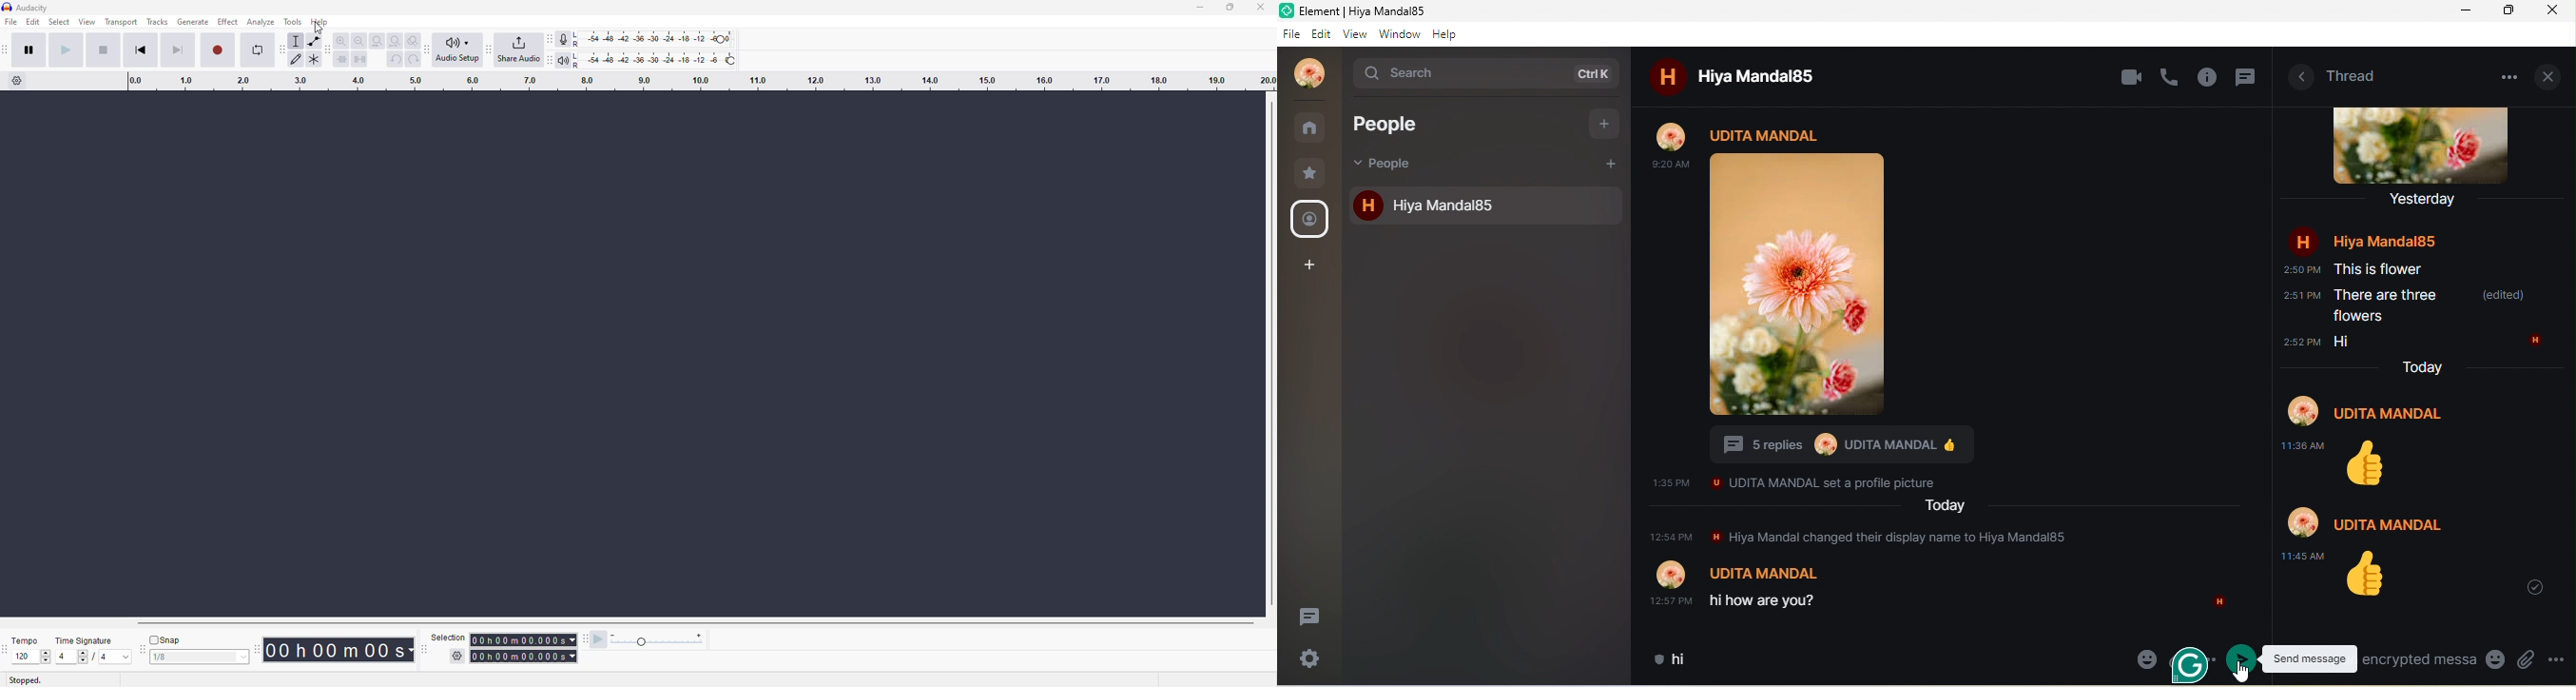 This screenshot has width=2576, height=700. What do you see at coordinates (33, 23) in the screenshot?
I see `edit` at bounding box center [33, 23].